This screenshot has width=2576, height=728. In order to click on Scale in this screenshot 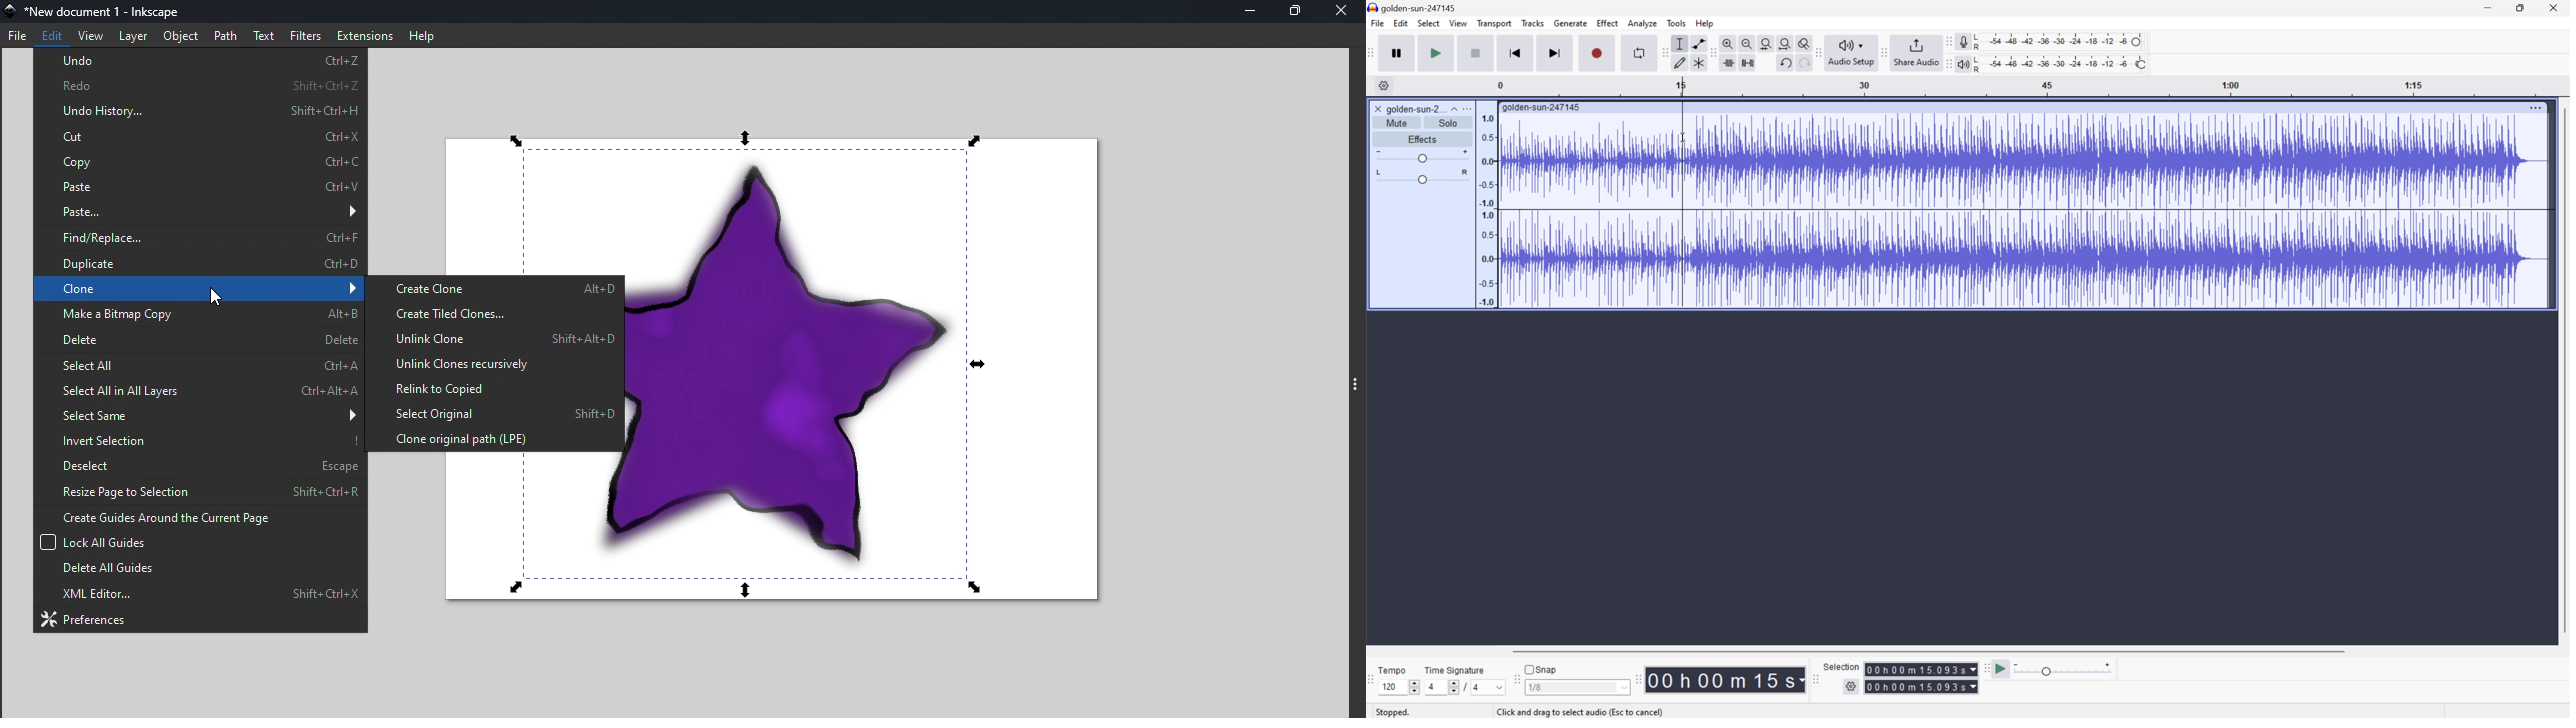, I will do `click(2034, 87)`.